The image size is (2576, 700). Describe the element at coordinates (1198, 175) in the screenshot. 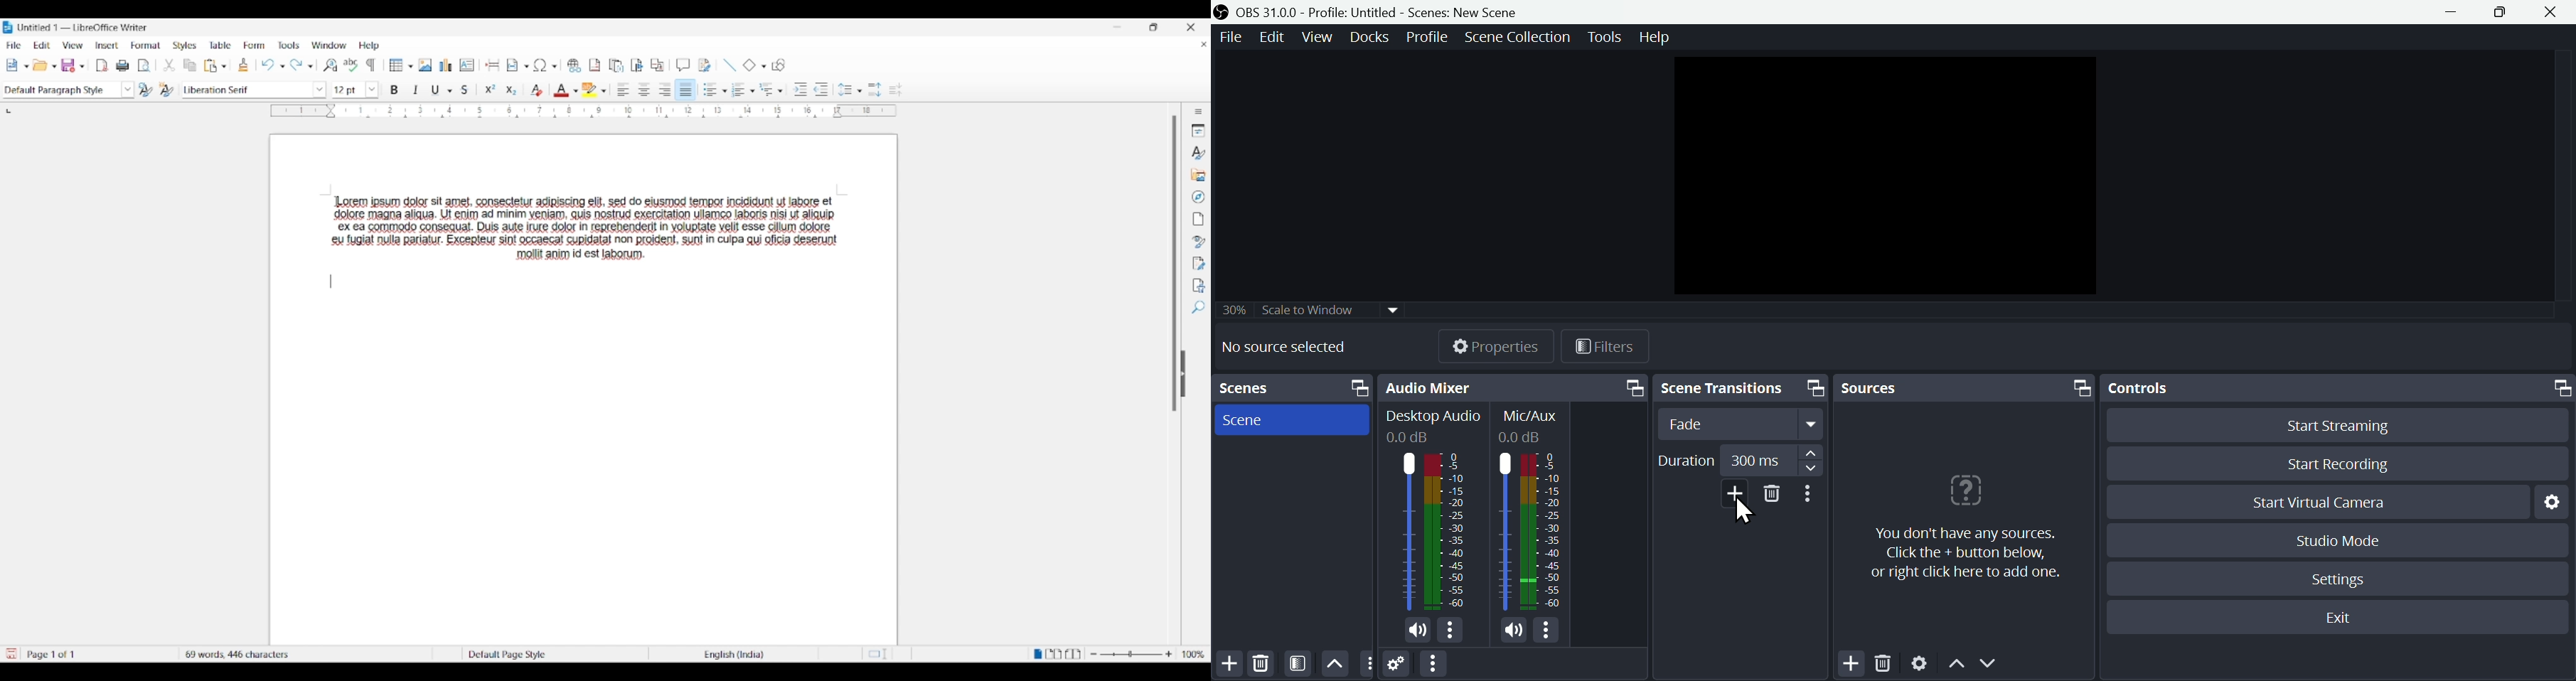

I see `Gallery` at that location.